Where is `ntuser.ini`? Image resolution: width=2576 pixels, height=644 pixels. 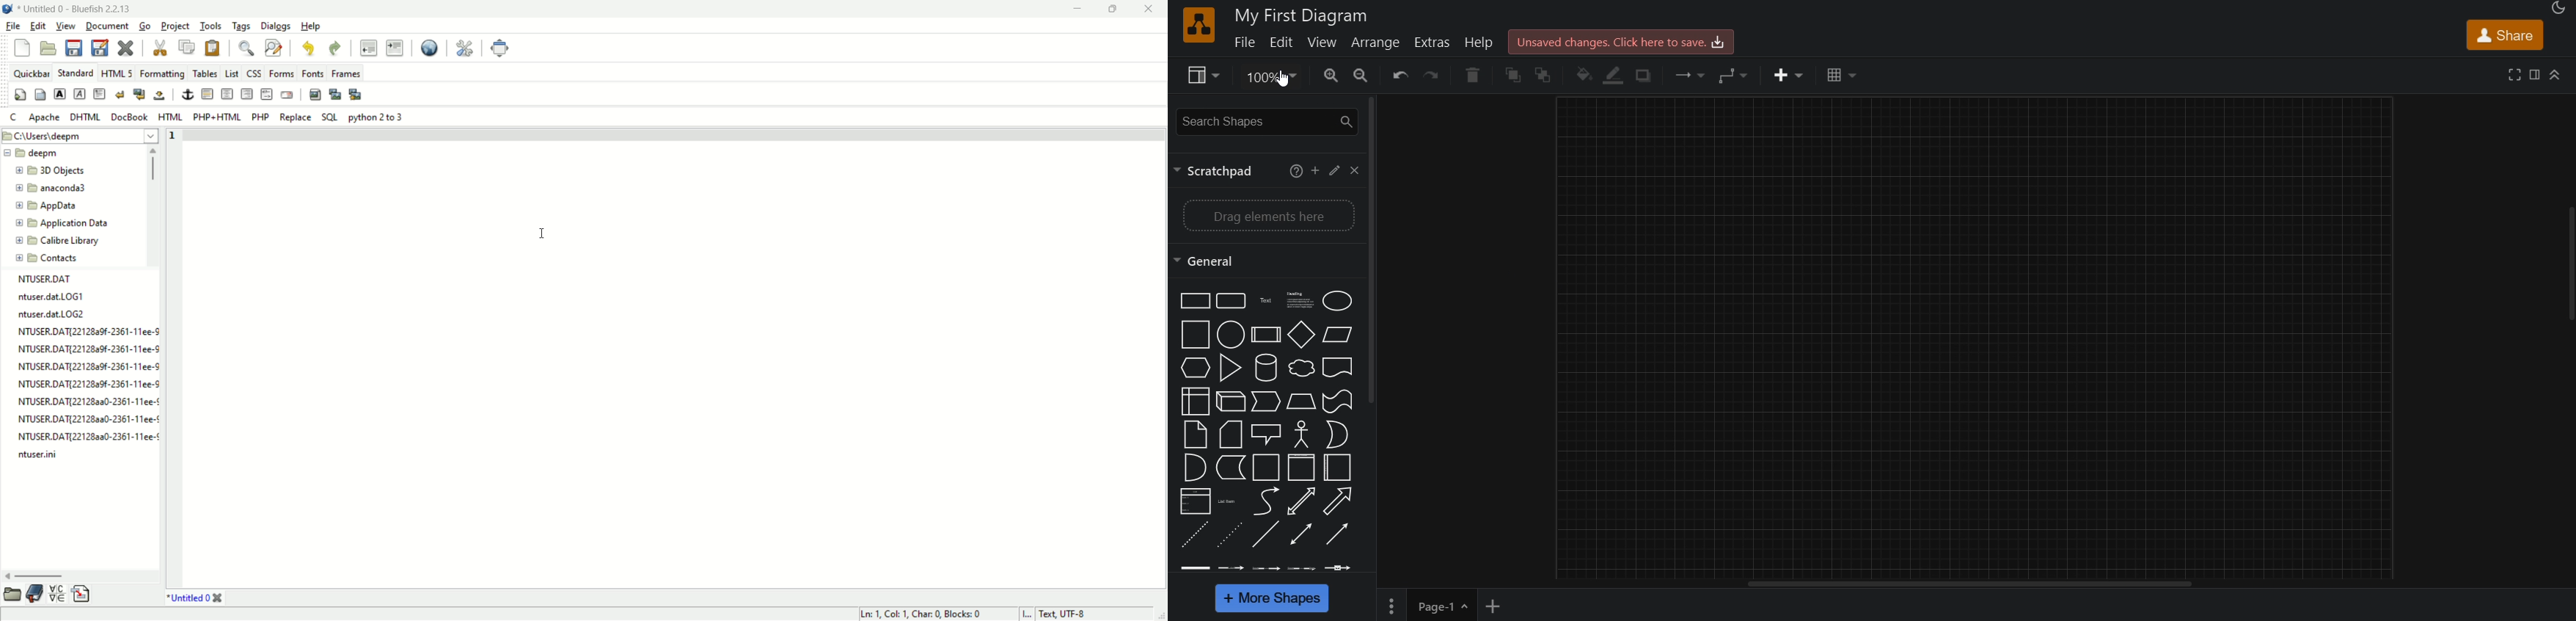
ntuser.ini is located at coordinates (40, 455).